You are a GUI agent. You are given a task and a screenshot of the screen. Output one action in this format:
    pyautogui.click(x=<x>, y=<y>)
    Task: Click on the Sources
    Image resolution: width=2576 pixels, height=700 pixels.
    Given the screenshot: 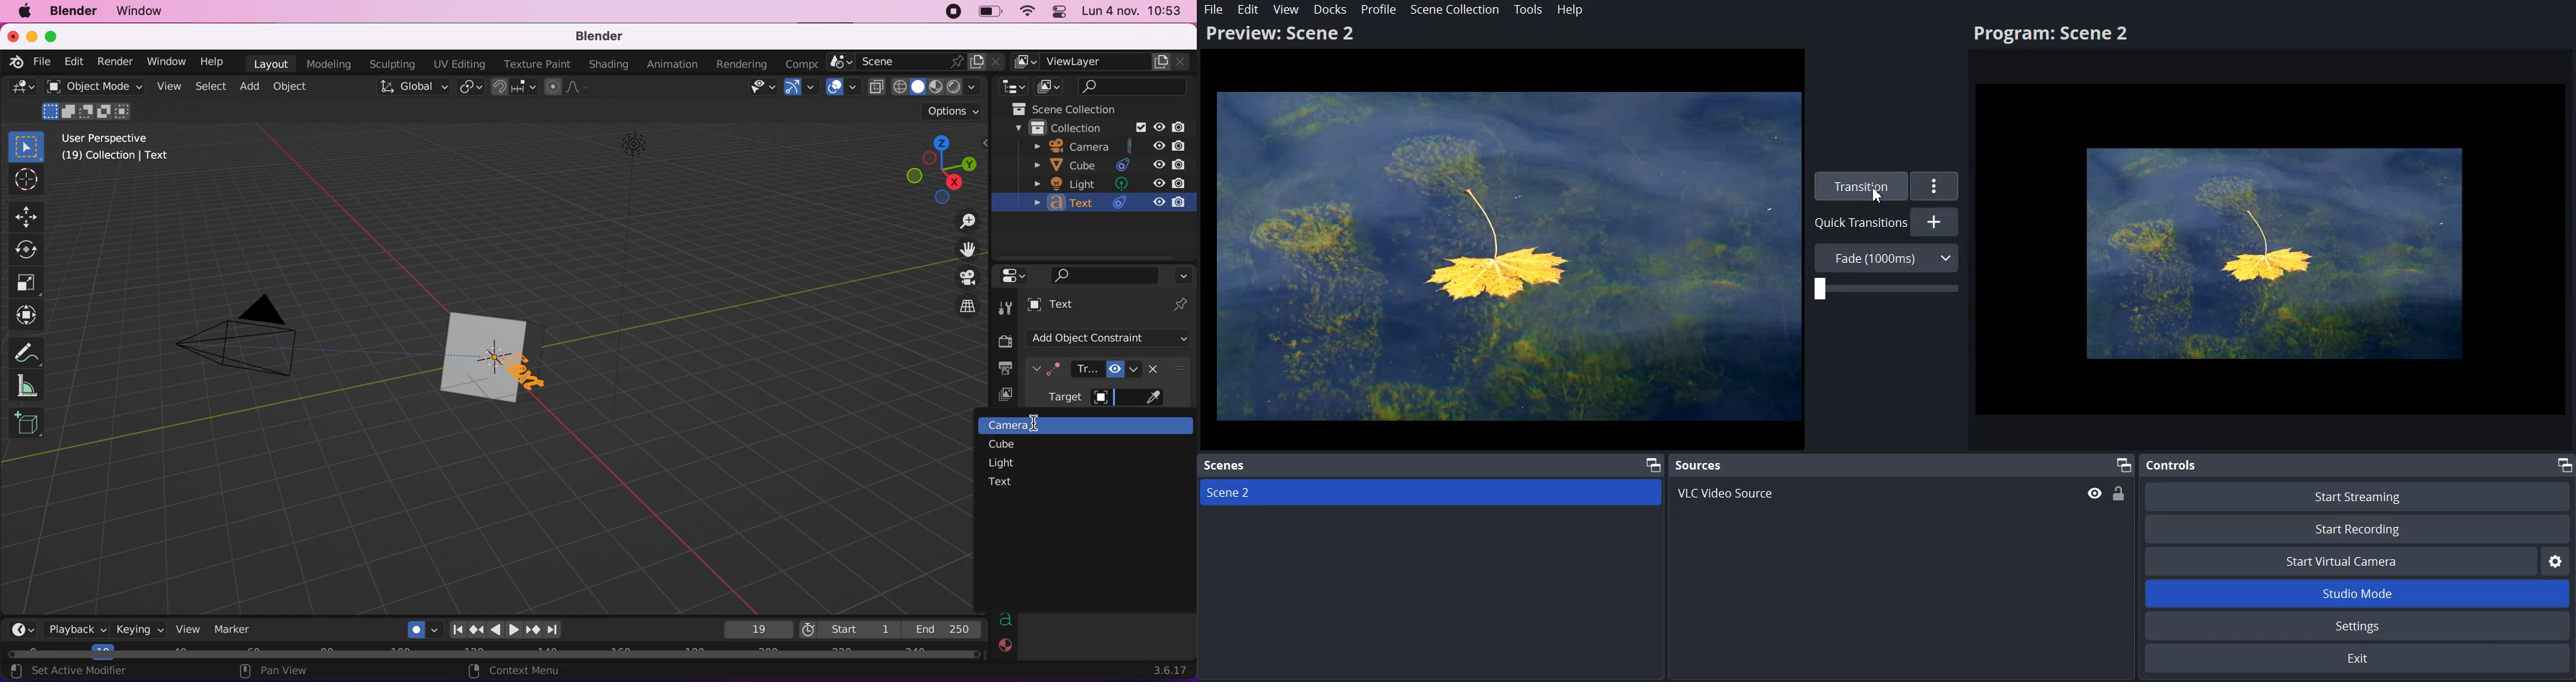 What is the action you would take?
    pyautogui.click(x=1698, y=464)
    